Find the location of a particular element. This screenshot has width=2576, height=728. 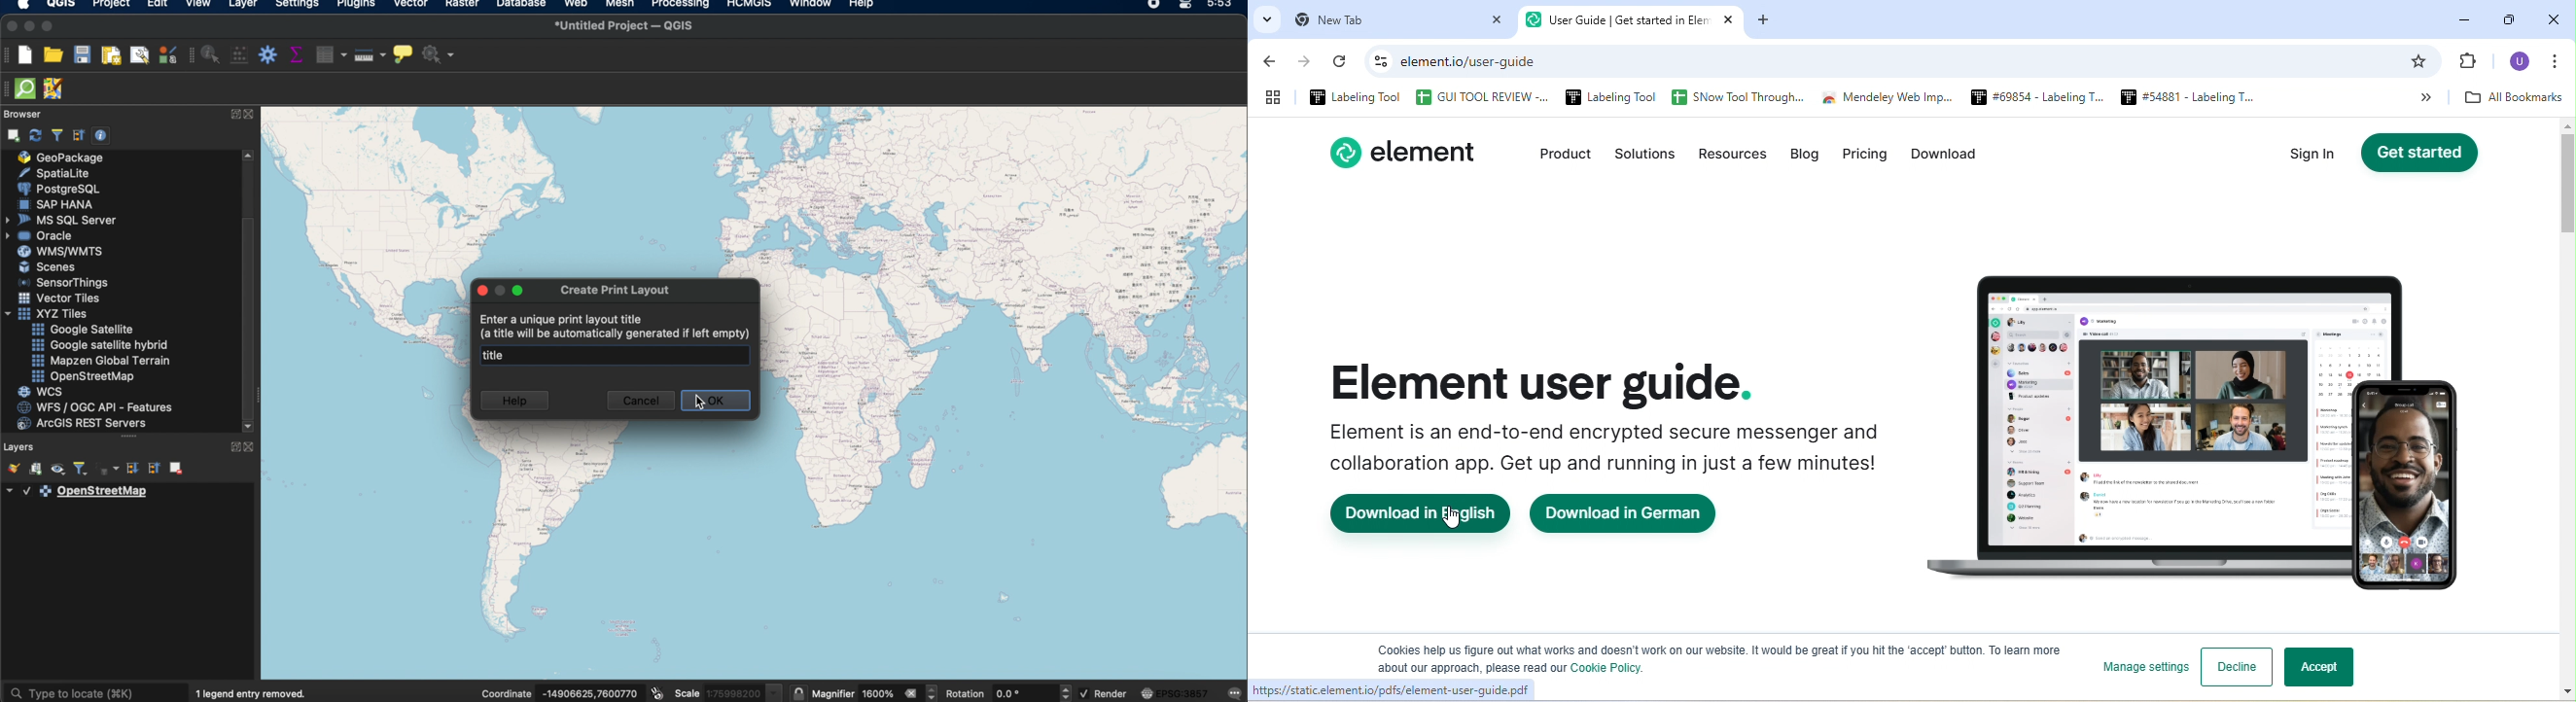

element /user guide is located at coordinates (1476, 61).